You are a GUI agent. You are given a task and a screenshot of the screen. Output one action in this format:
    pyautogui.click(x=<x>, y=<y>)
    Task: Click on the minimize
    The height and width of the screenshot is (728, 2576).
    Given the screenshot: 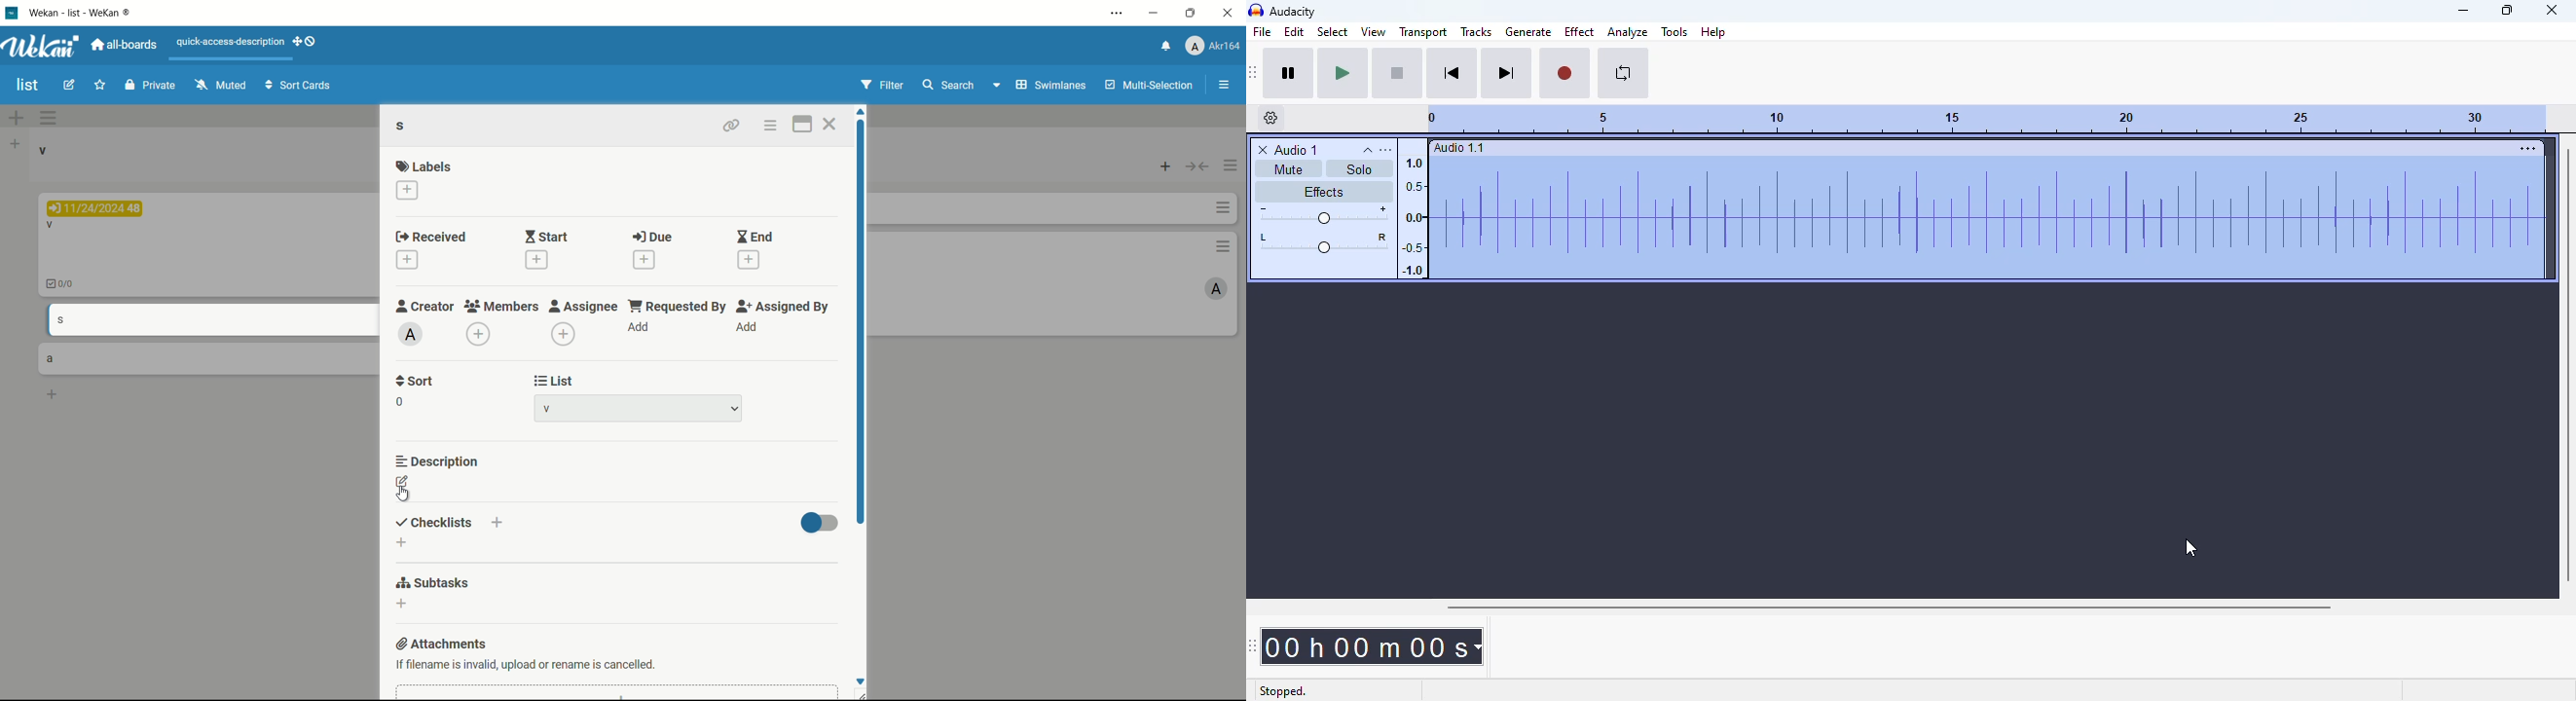 What is the action you would take?
    pyautogui.click(x=1155, y=13)
    